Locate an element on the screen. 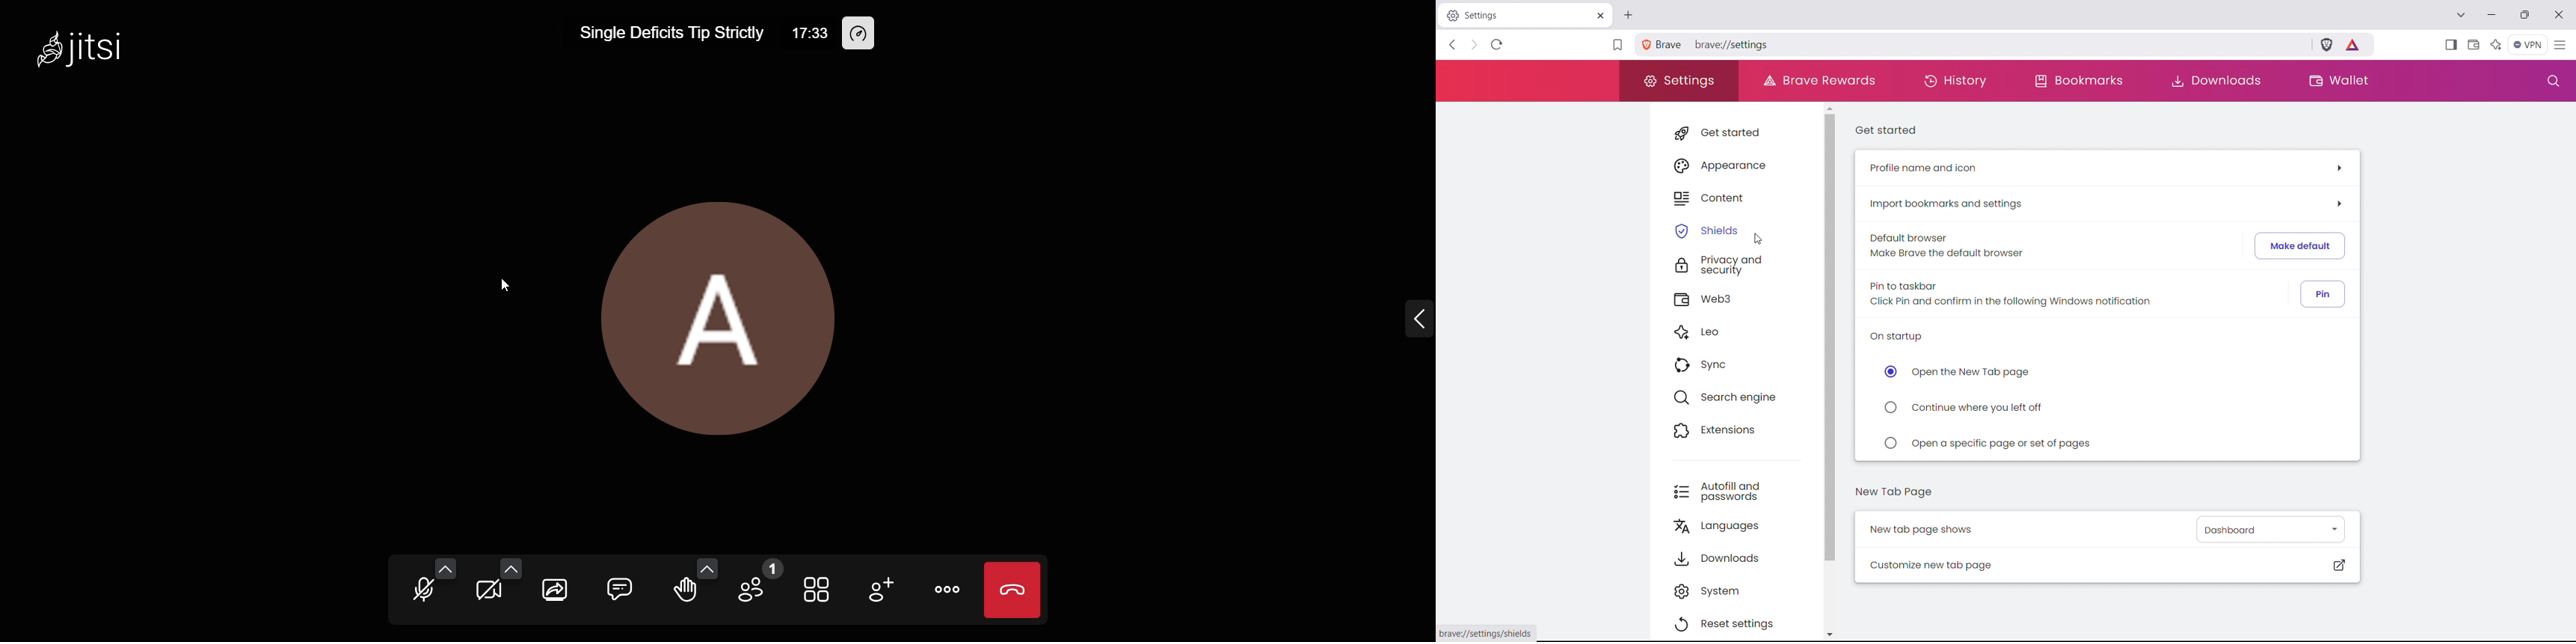  Single Deficits Tip Strictly is located at coordinates (654, 35).